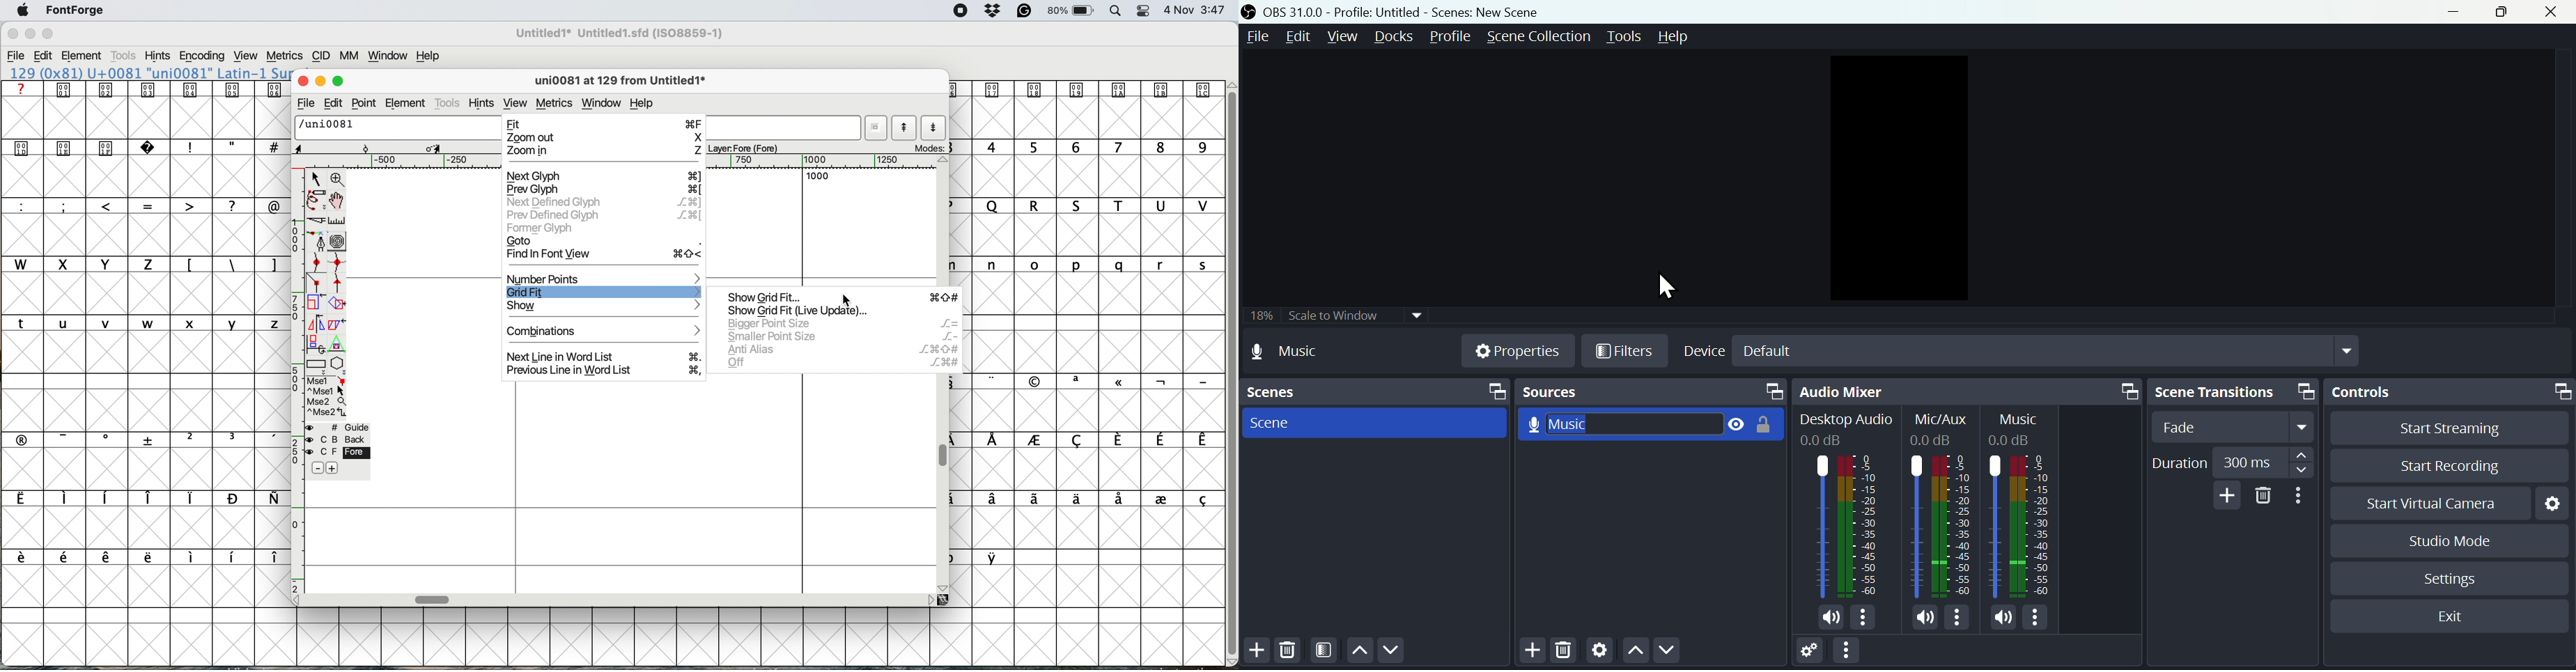 This screenshot has width=2576, height=672. What do you see at coordinates (2448, 426) in the screenshot?
I see `Start streaming` at bounding box center [2448, 426].